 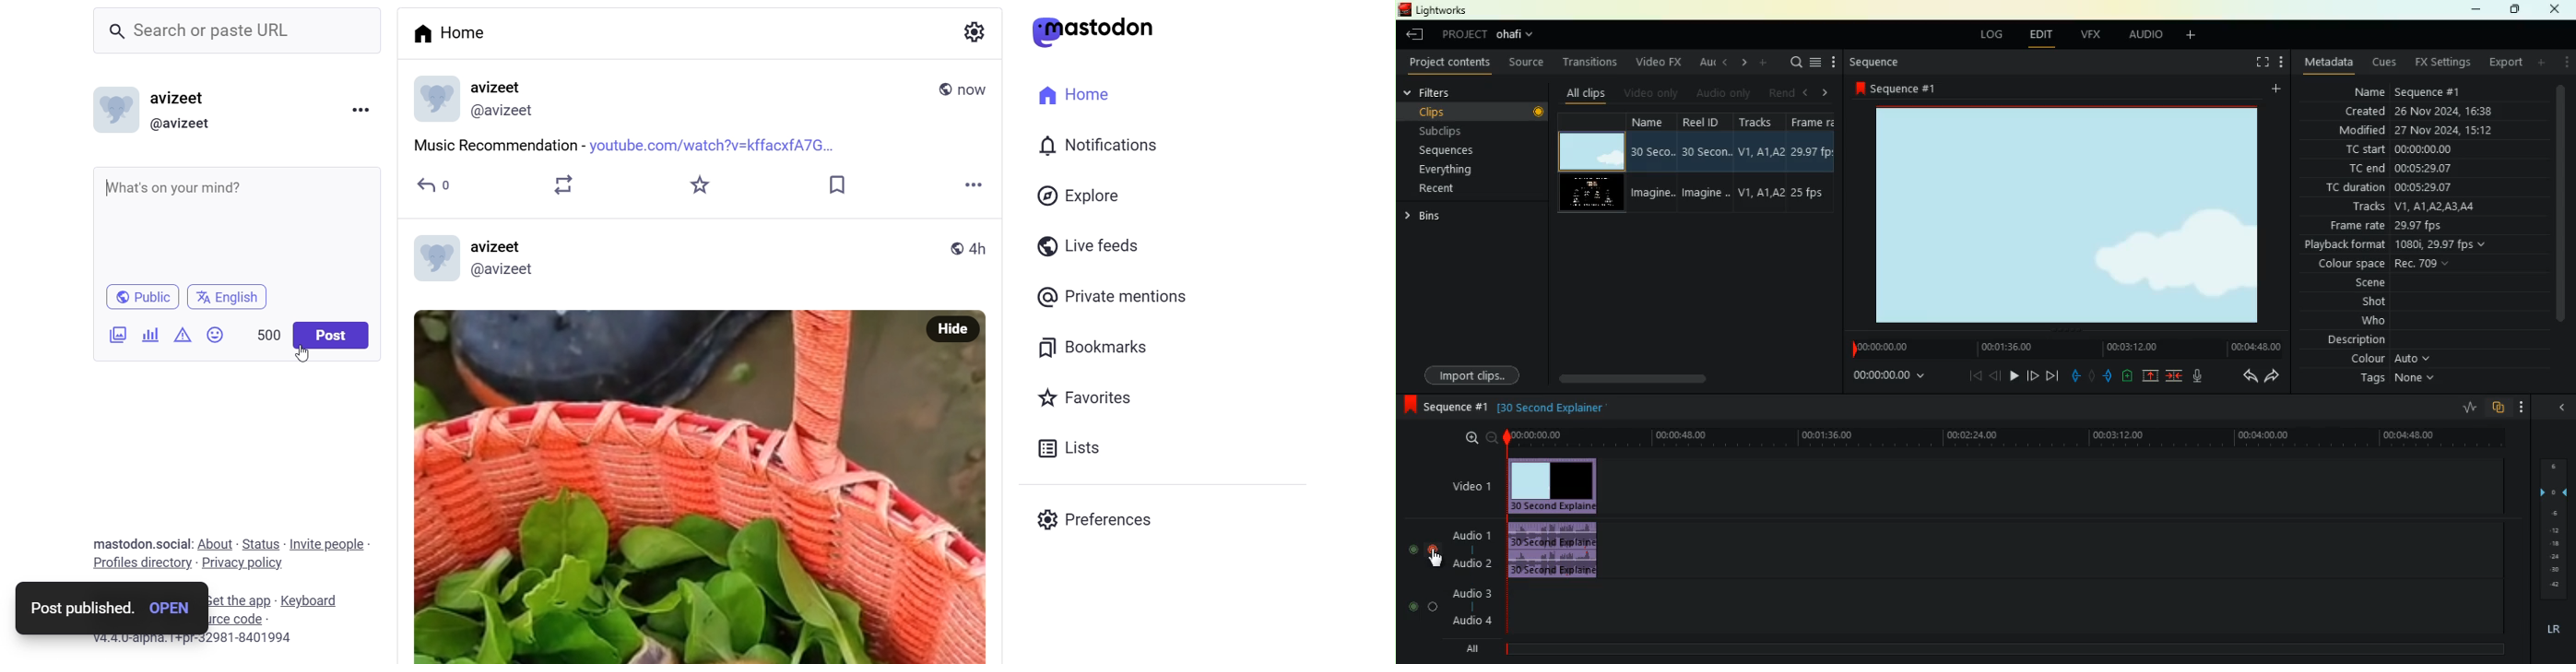 I want to click on tc start, so click(x=2396, y=150).